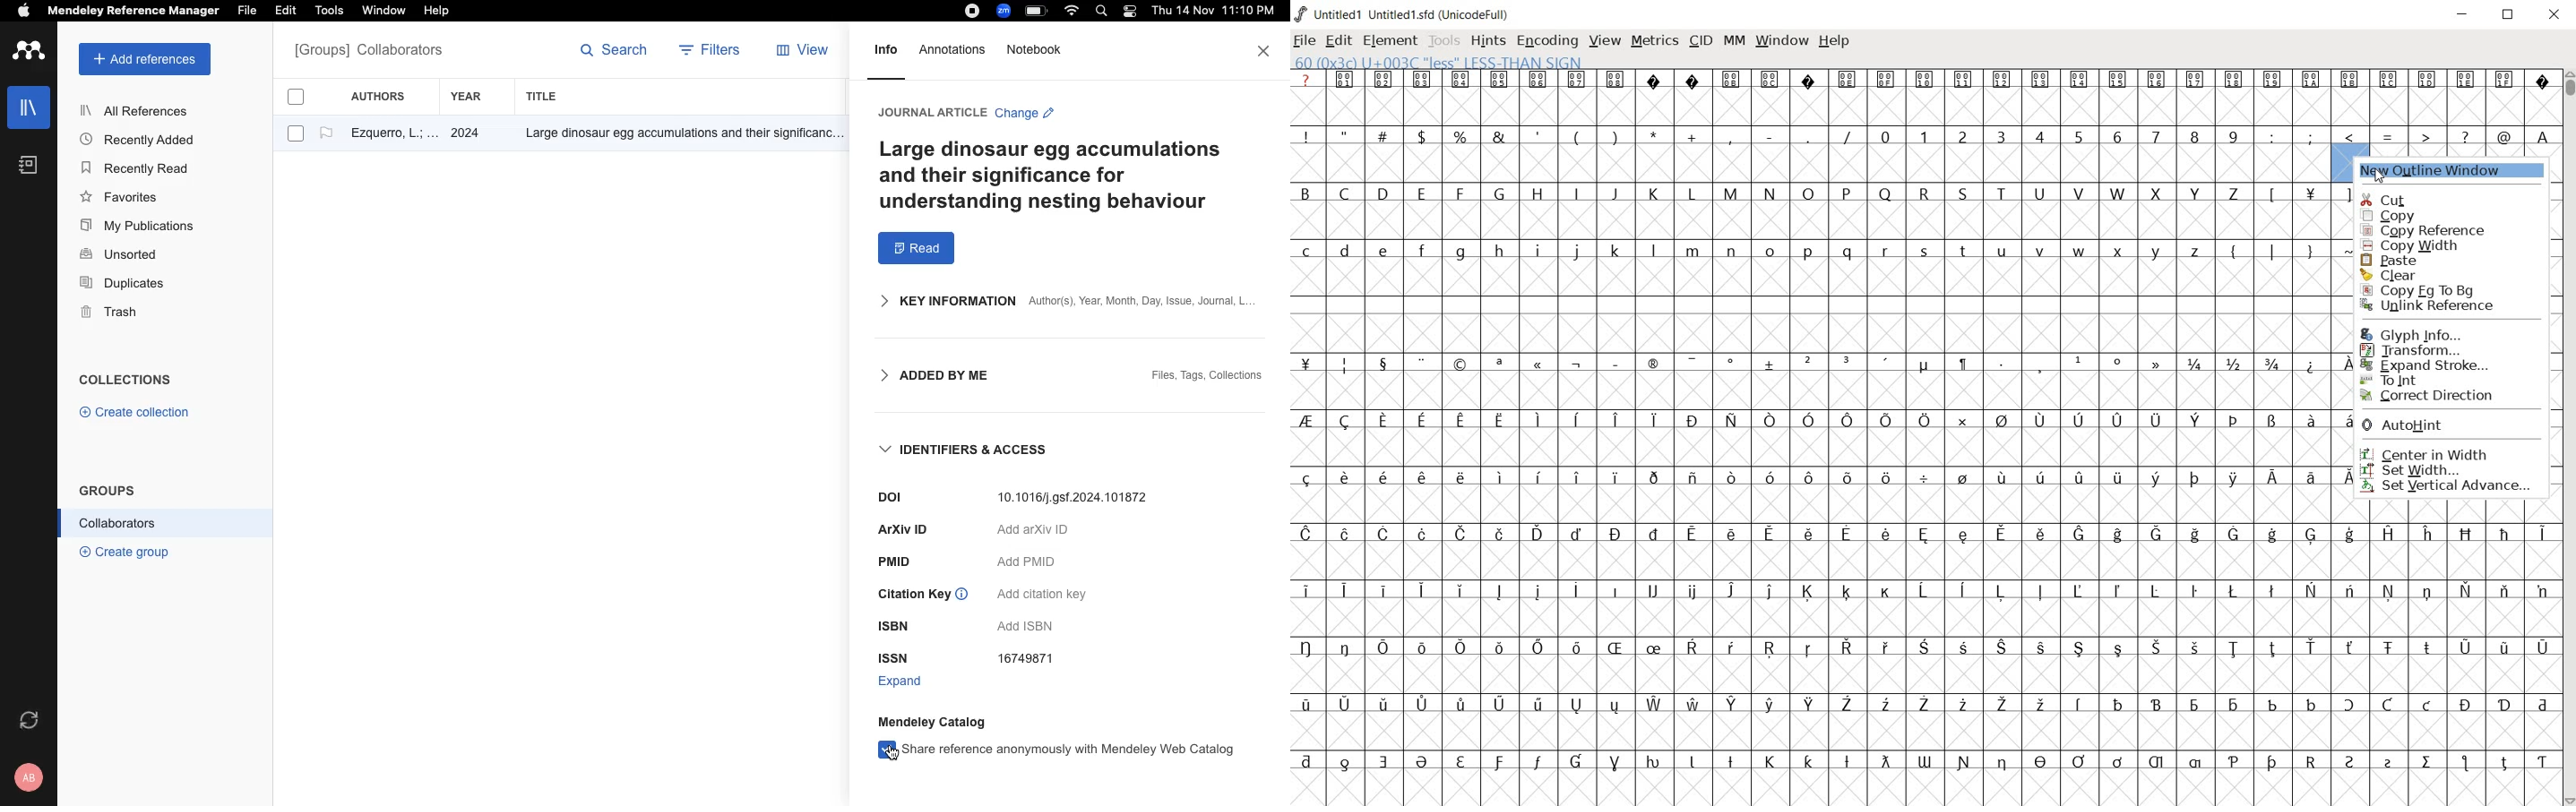 The width and height of the screenshot is (2576, 812). What do you see at coordinates (967, 450) in the screenshot?
I see `“IDENTIFIERS & ACCESS` at bounding box center [967, 450].